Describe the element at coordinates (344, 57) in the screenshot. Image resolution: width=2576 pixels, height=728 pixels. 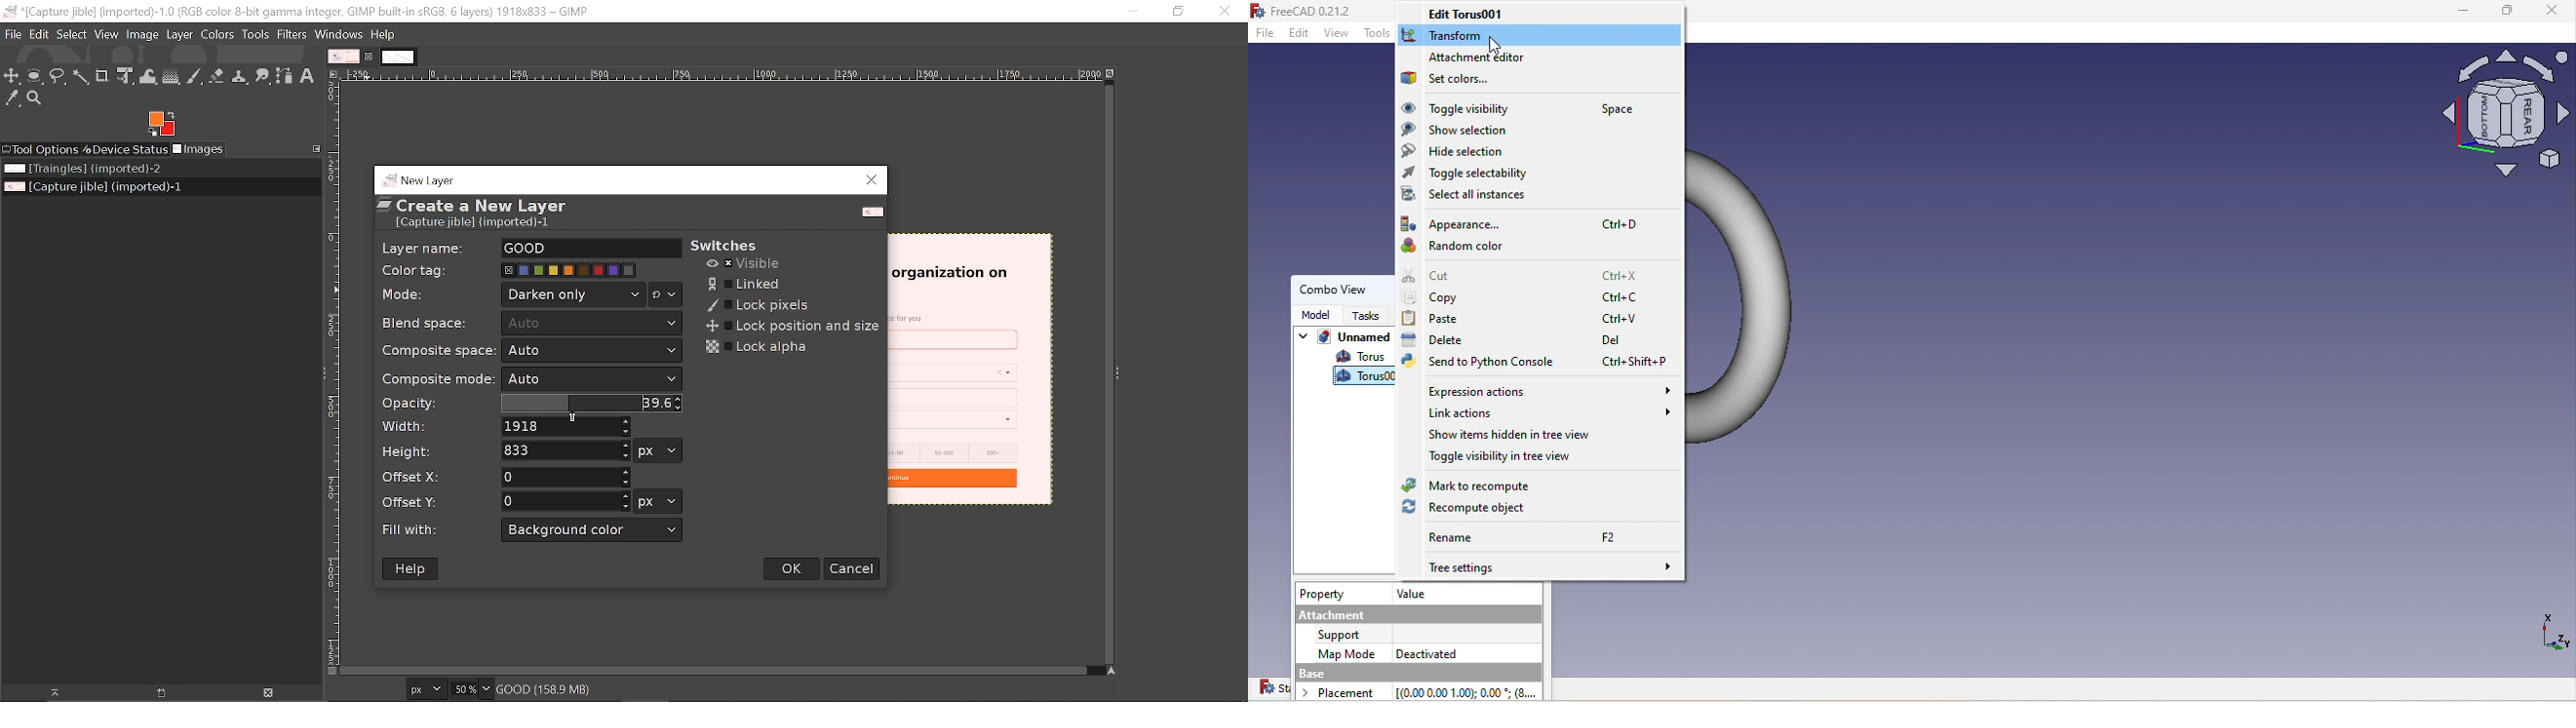
I see `Current tab` at that location.